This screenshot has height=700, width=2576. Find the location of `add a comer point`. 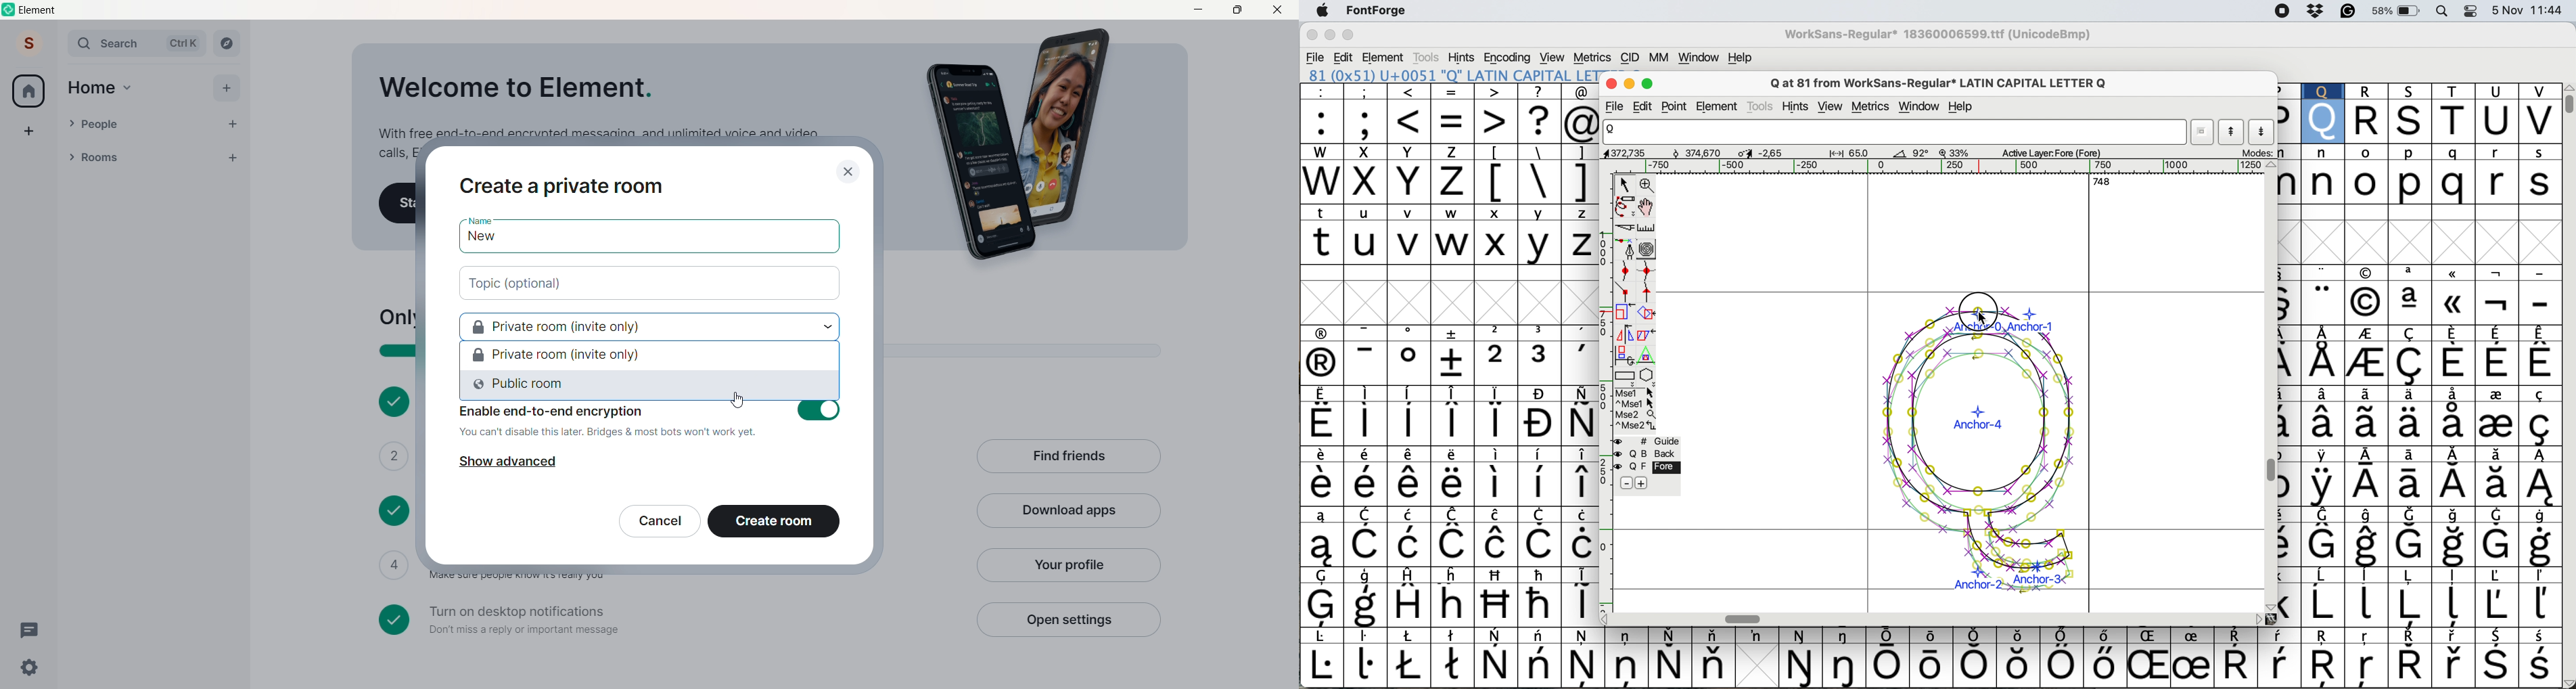

add a comer point is located at coordinates (1626, 292).